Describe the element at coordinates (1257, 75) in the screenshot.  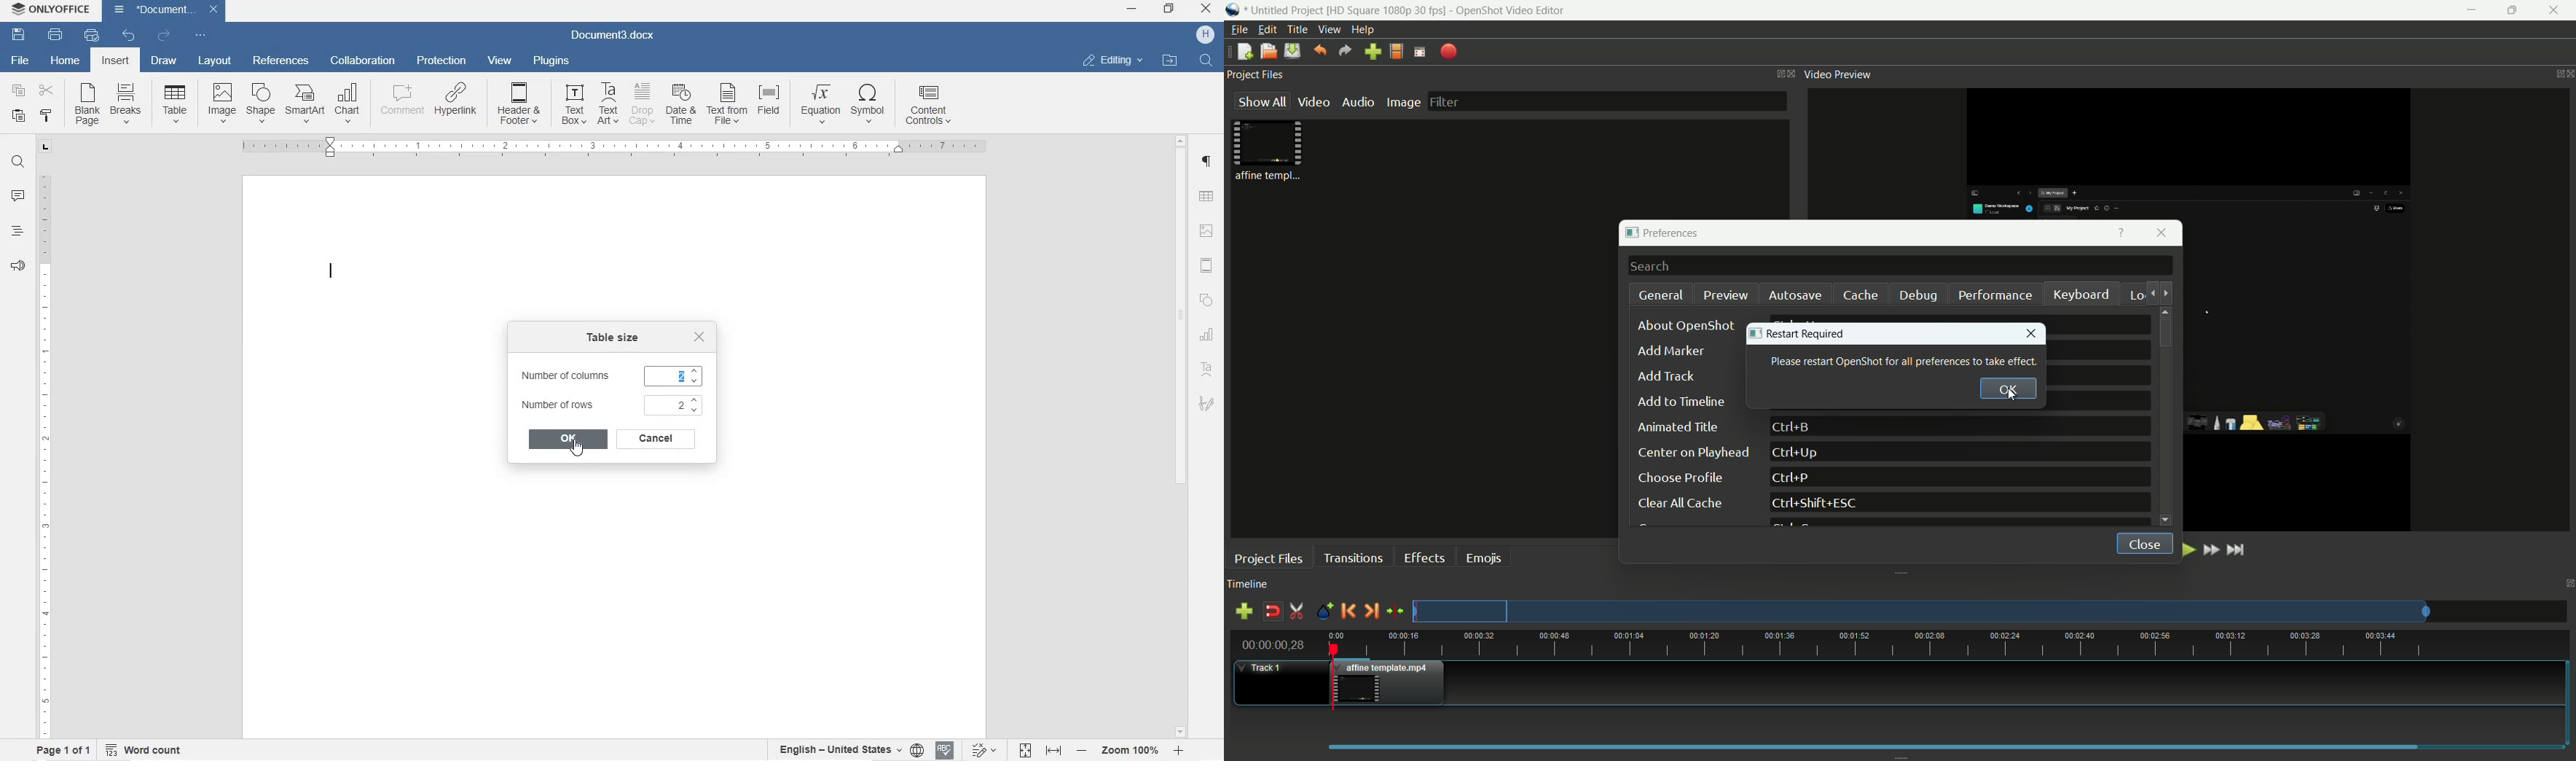
I see `project files` at that location.